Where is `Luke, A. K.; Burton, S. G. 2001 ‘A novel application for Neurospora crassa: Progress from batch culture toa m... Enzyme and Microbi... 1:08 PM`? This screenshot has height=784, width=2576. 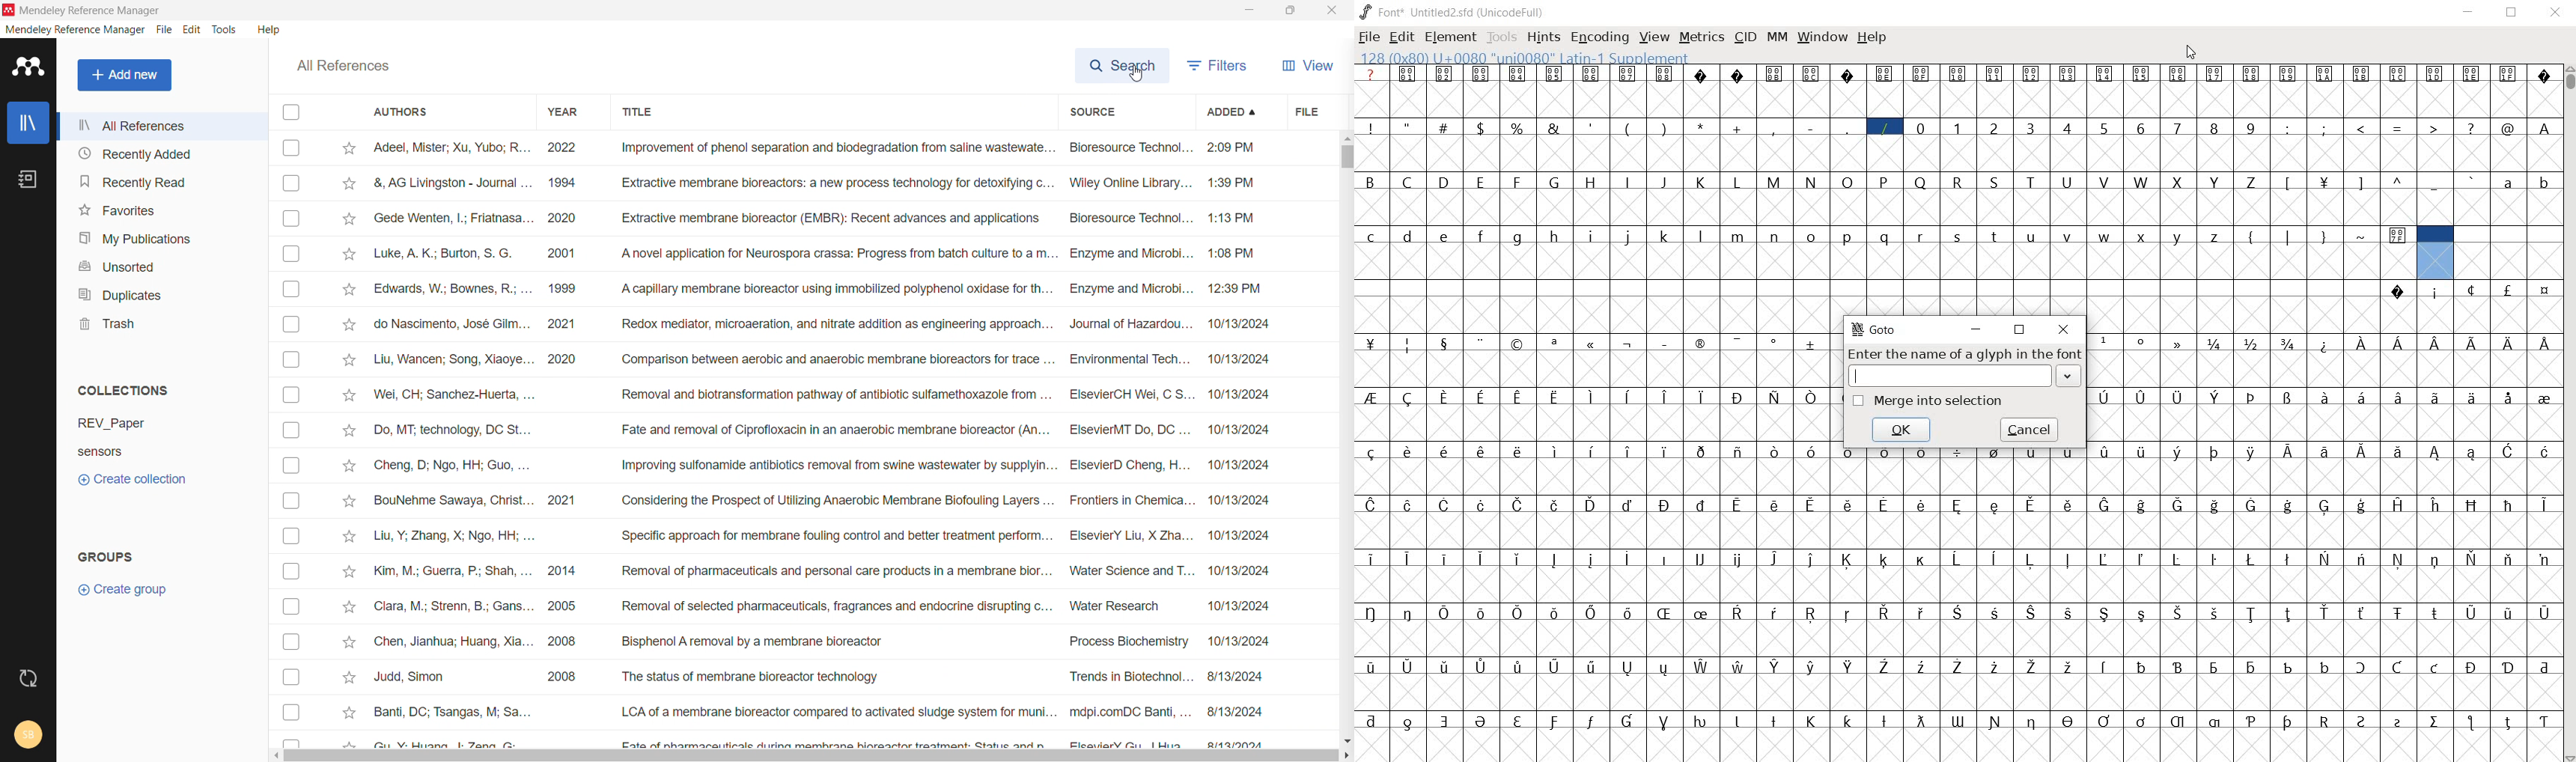 Luke, A. K.; Burton, S. G. 2001 ‘A novel application for Neurospora crassa: Progress from batch culture toa m... Enzyme and Microbi... 1:08 PM is located at coordinates (831, 253).